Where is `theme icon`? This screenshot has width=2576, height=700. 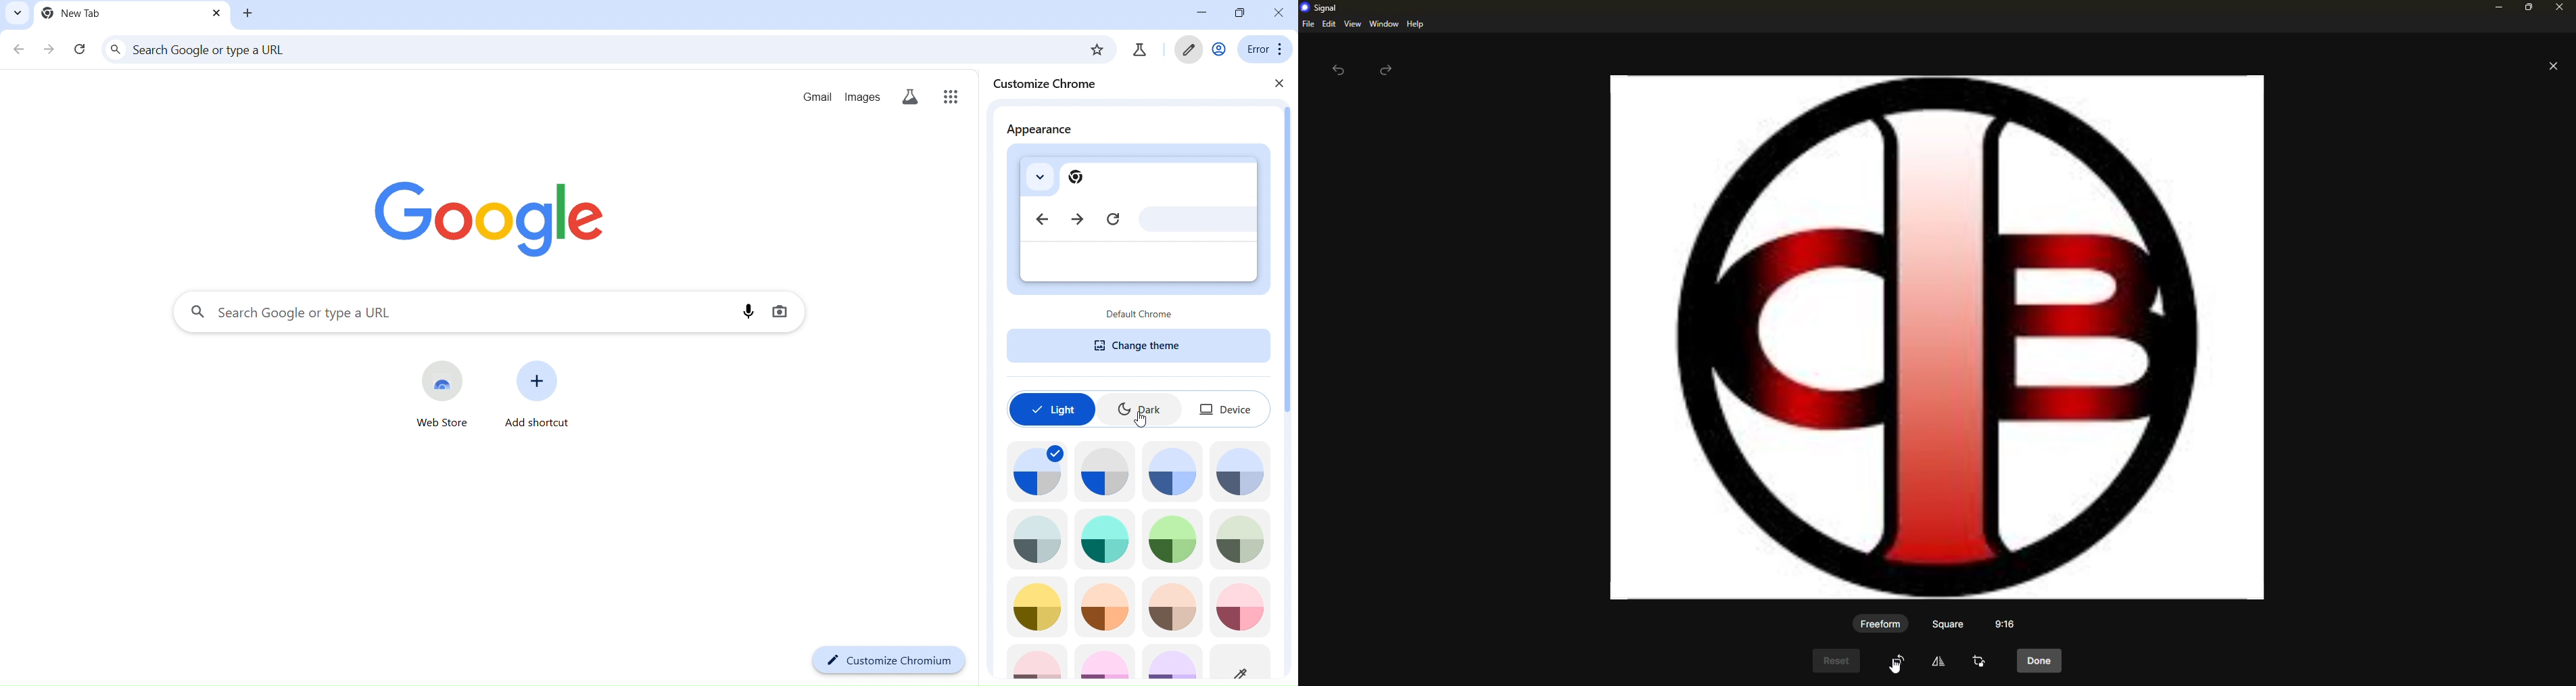
theme icon is located at coordinates (1172, 664).